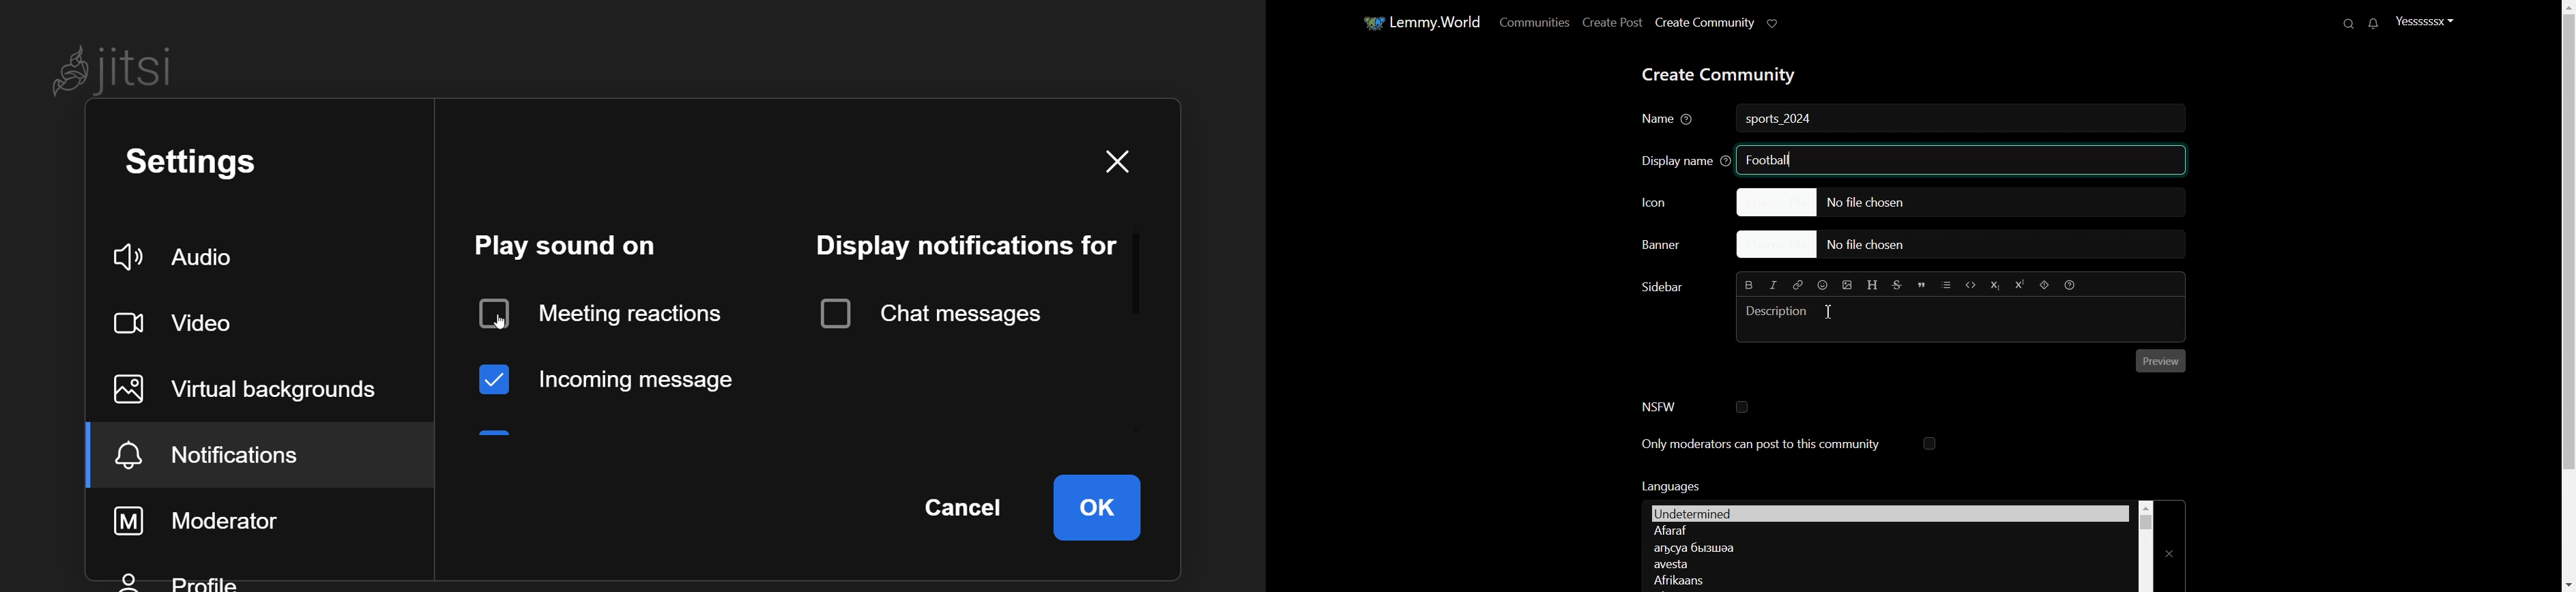  Describe the element at coordinates (965, 249) in the screenshot. I see `display notification for` at that location.